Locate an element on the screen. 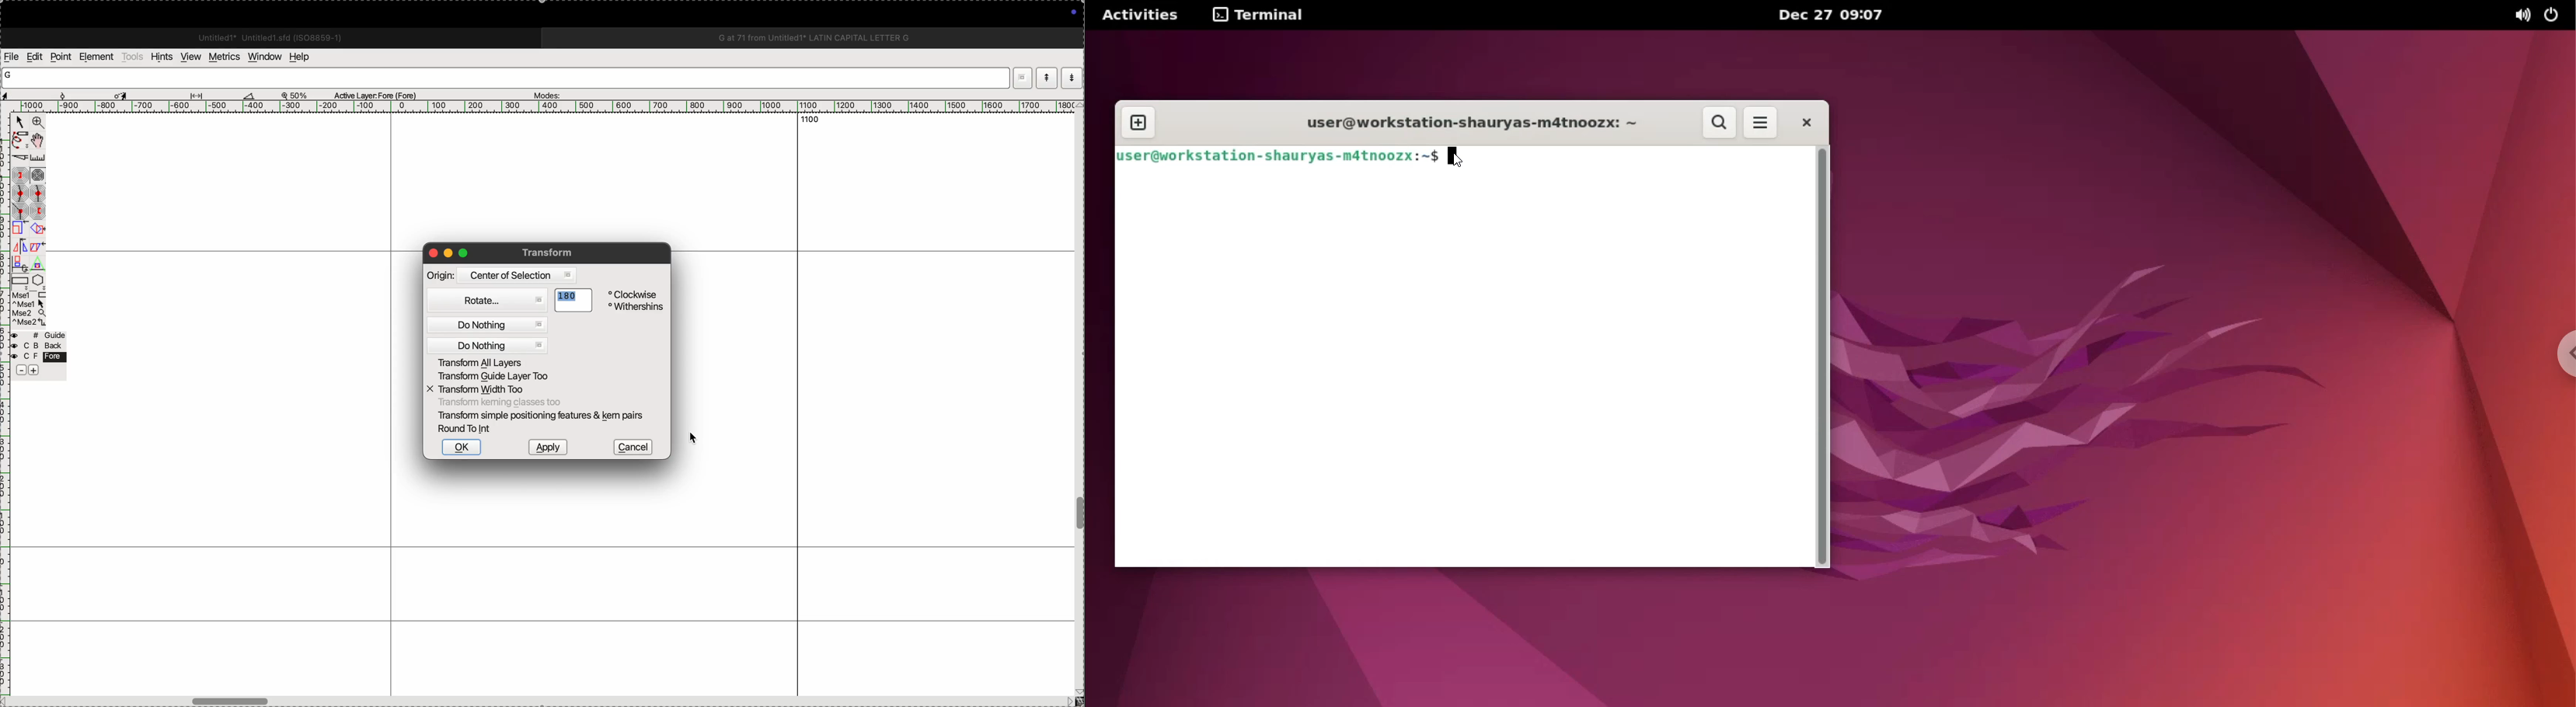  maximize is located at coordinates (467, 254).